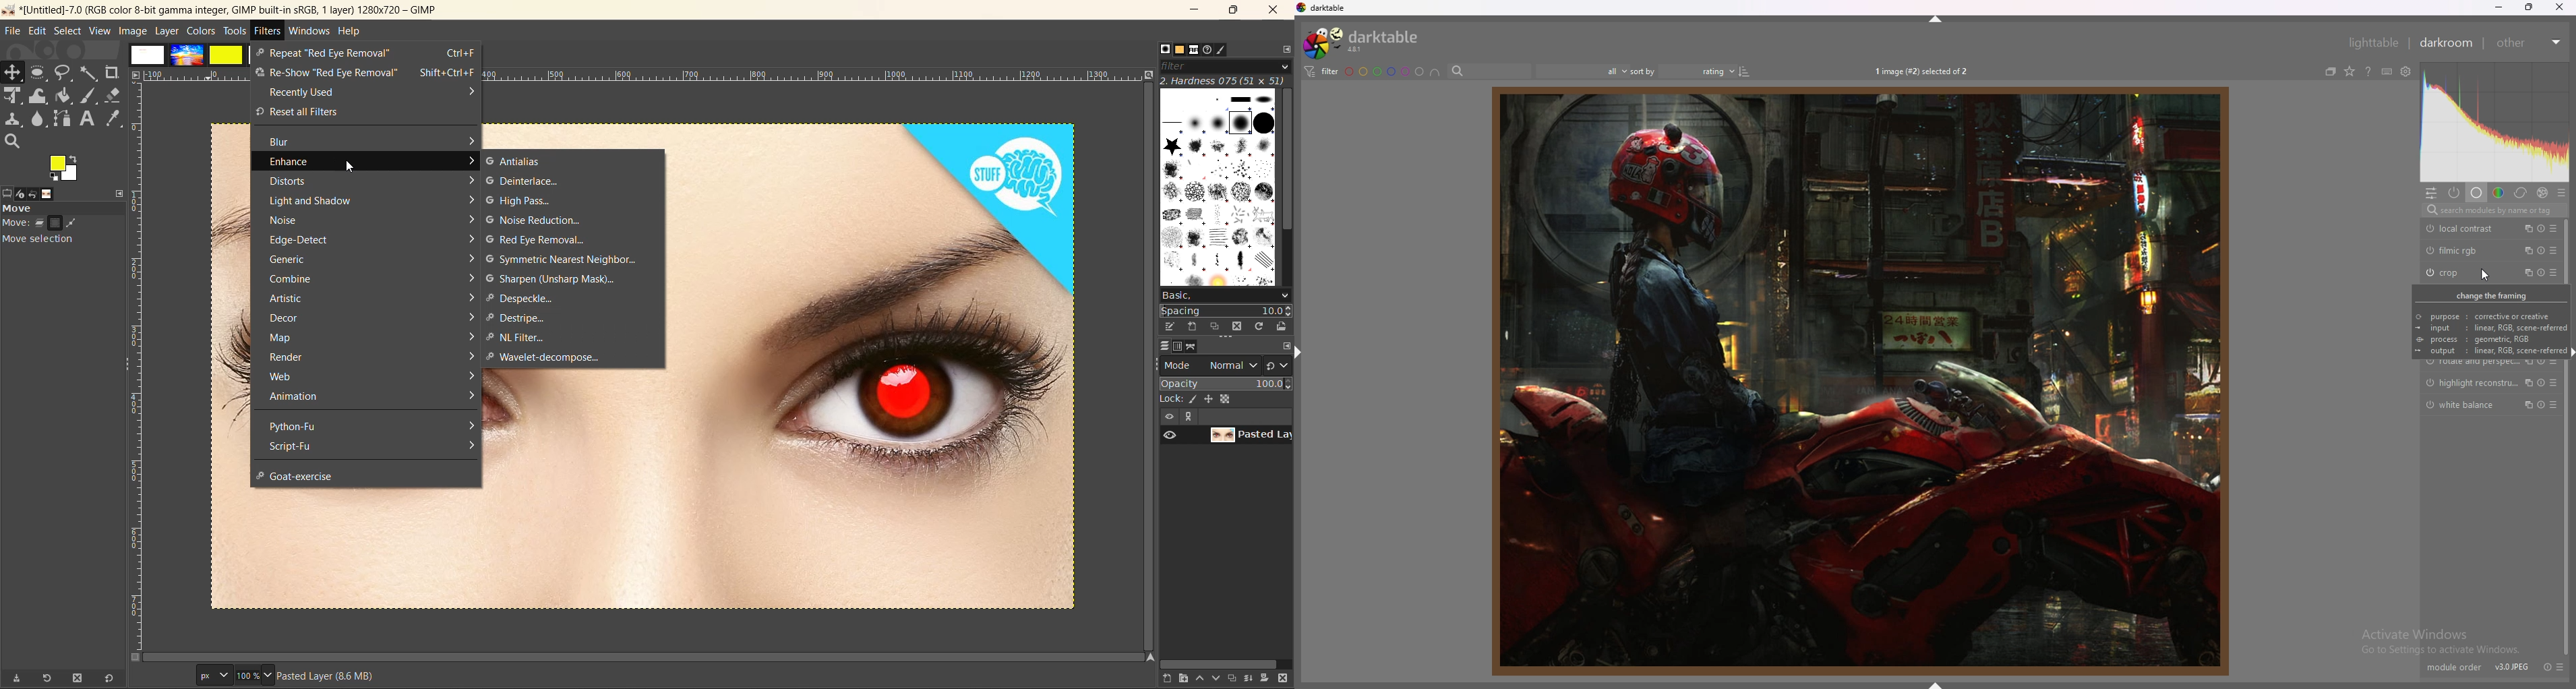 The image size is (2576, 700). What do you see at coordinates (2543, 250) in the screenshot?
I see `reset` at bounding box center [2543, 250].